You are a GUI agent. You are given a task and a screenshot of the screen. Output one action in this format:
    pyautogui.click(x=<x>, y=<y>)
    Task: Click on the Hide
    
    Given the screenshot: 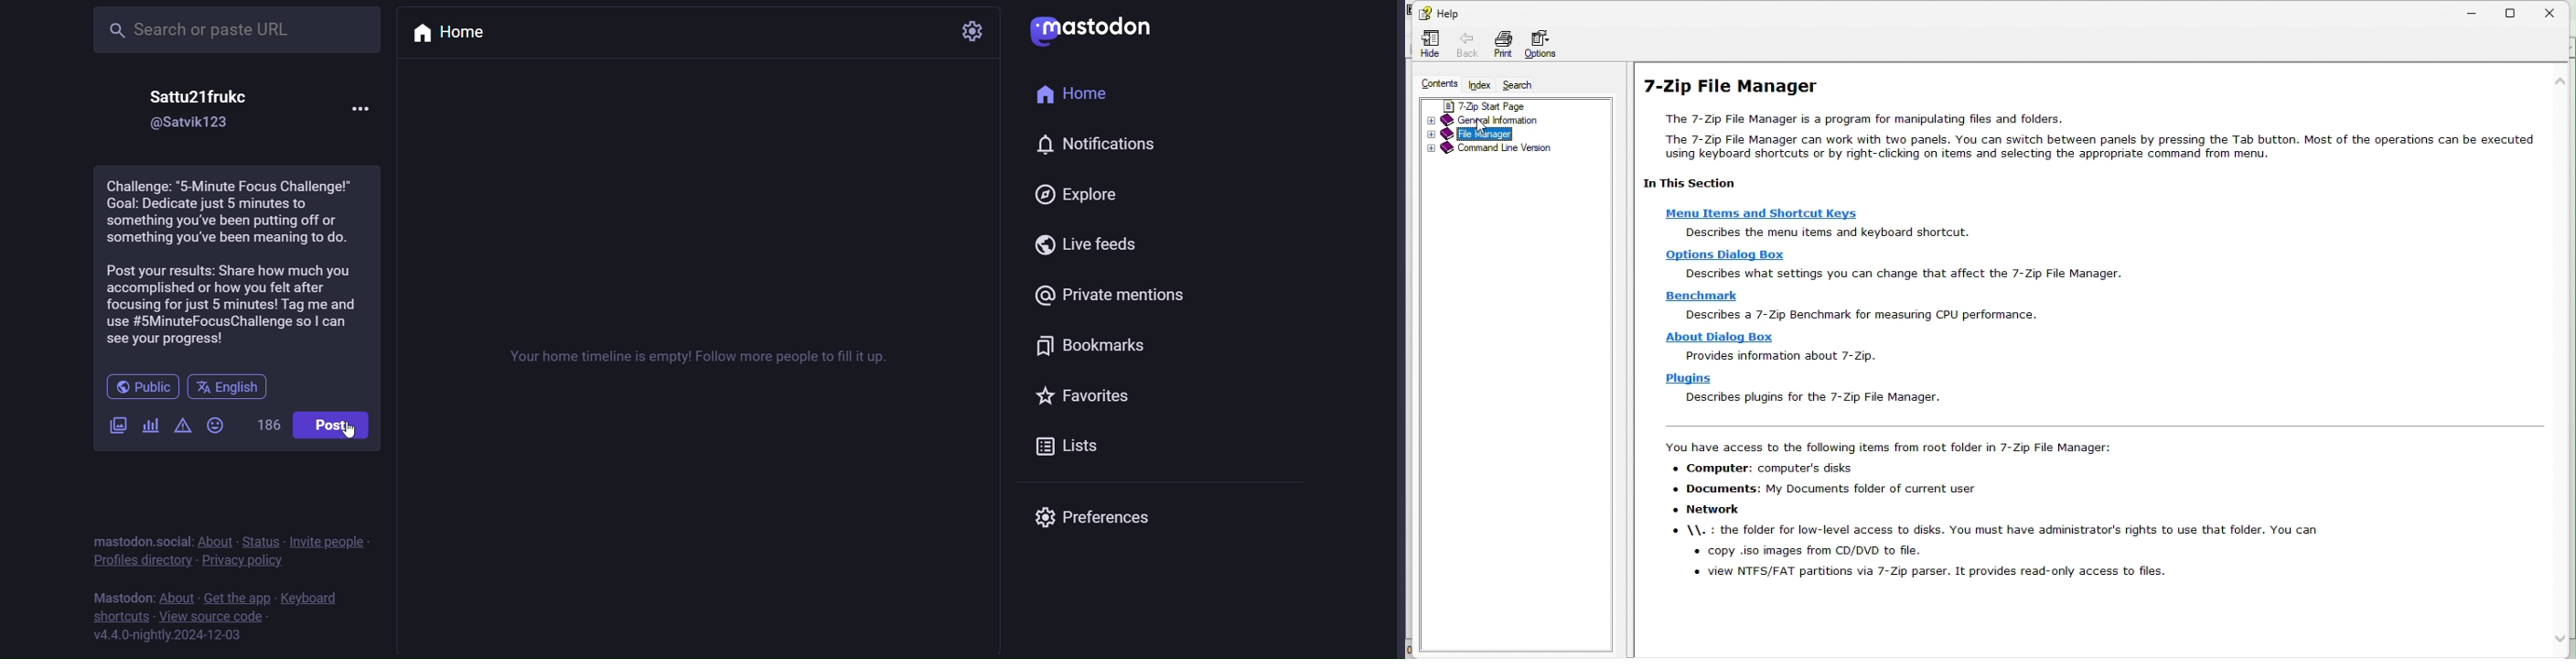 What is the action you would take?
    pyautogui.click(x=1427, y=43)
    